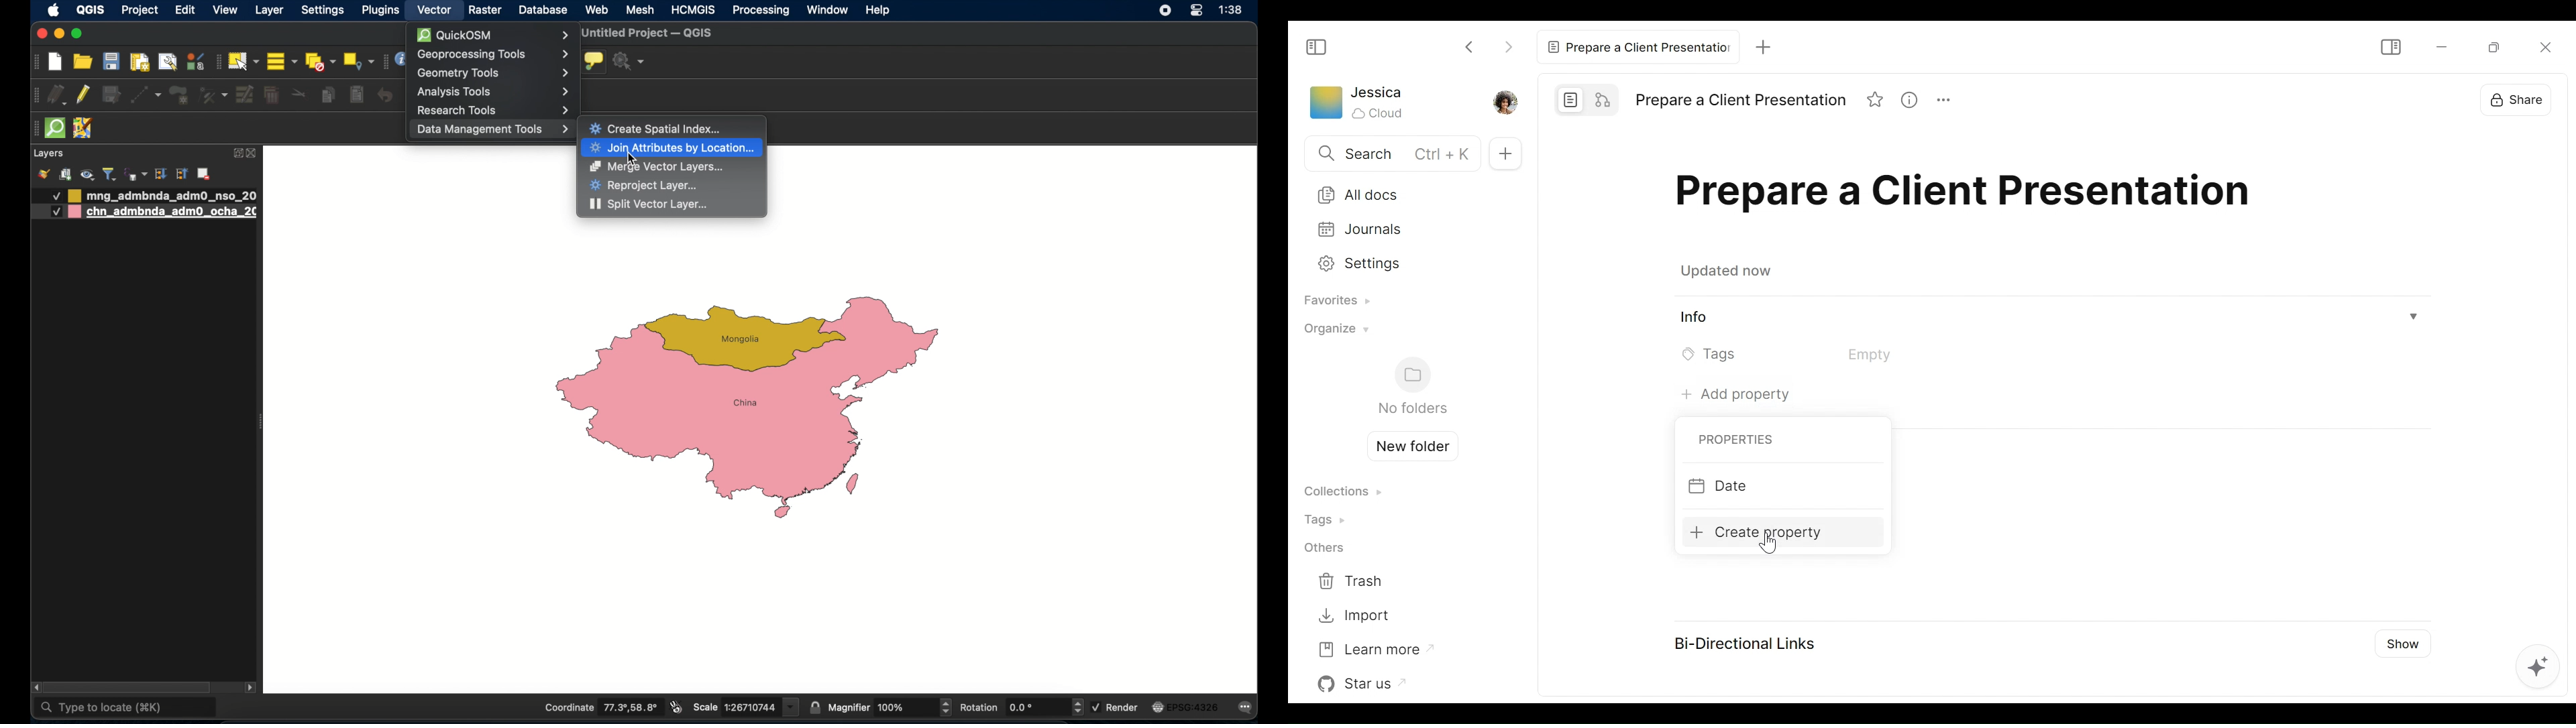  What do you see at coordinates (235, 153) in the screenshot?
I see `expand` at bounding box center [235, 153].